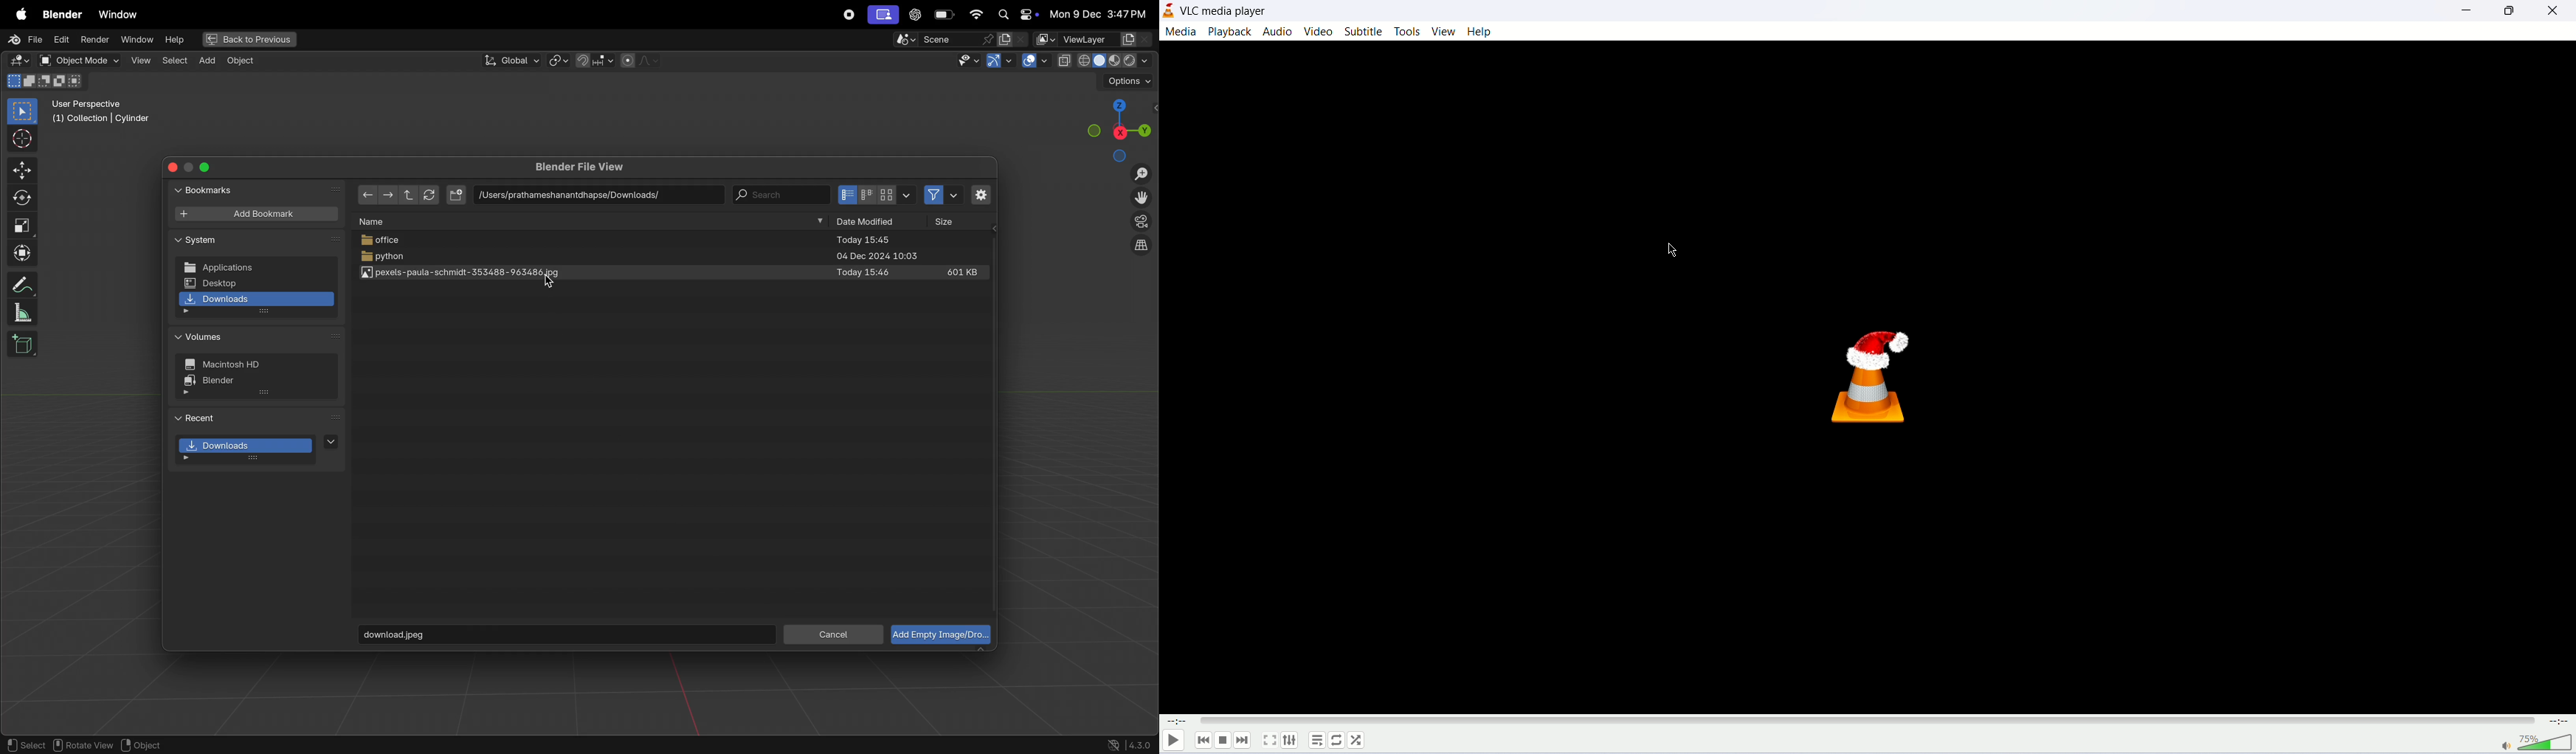  What do you see at coordinates (1364, 30) in the screenshot?
I see `subtitle` at bounding box center [1364, 30].